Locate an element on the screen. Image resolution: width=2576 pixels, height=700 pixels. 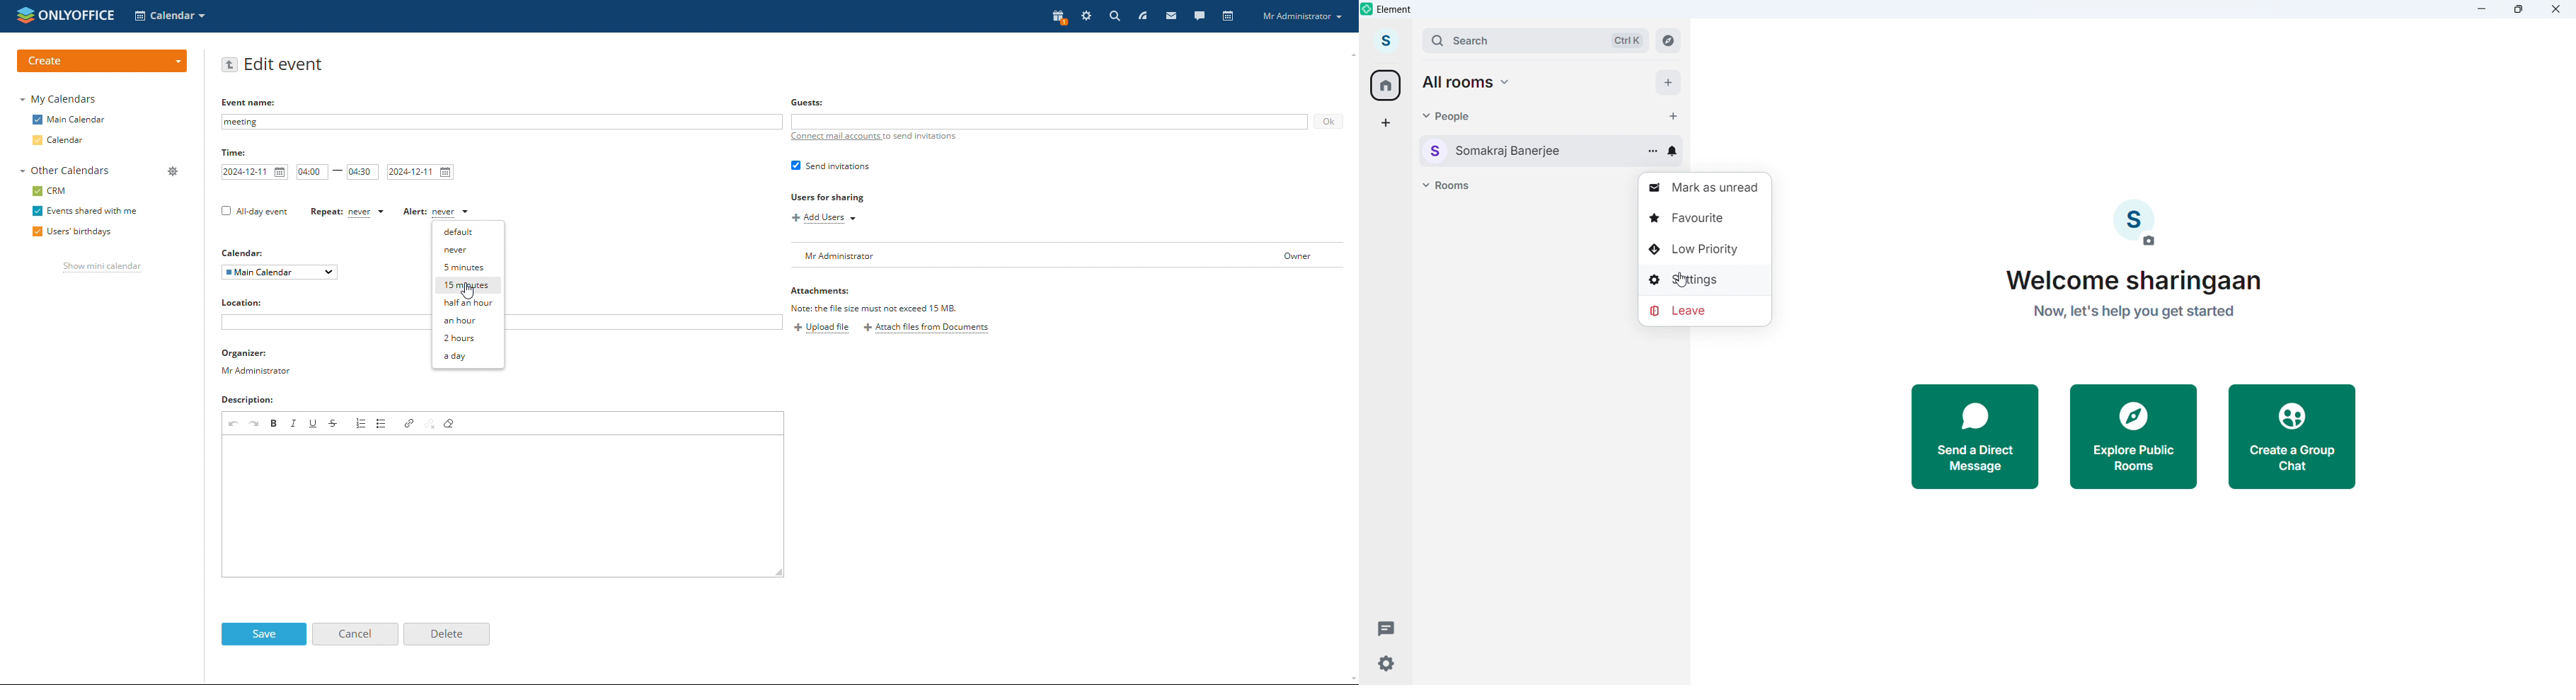
search is located at coordinates (1536, 41).